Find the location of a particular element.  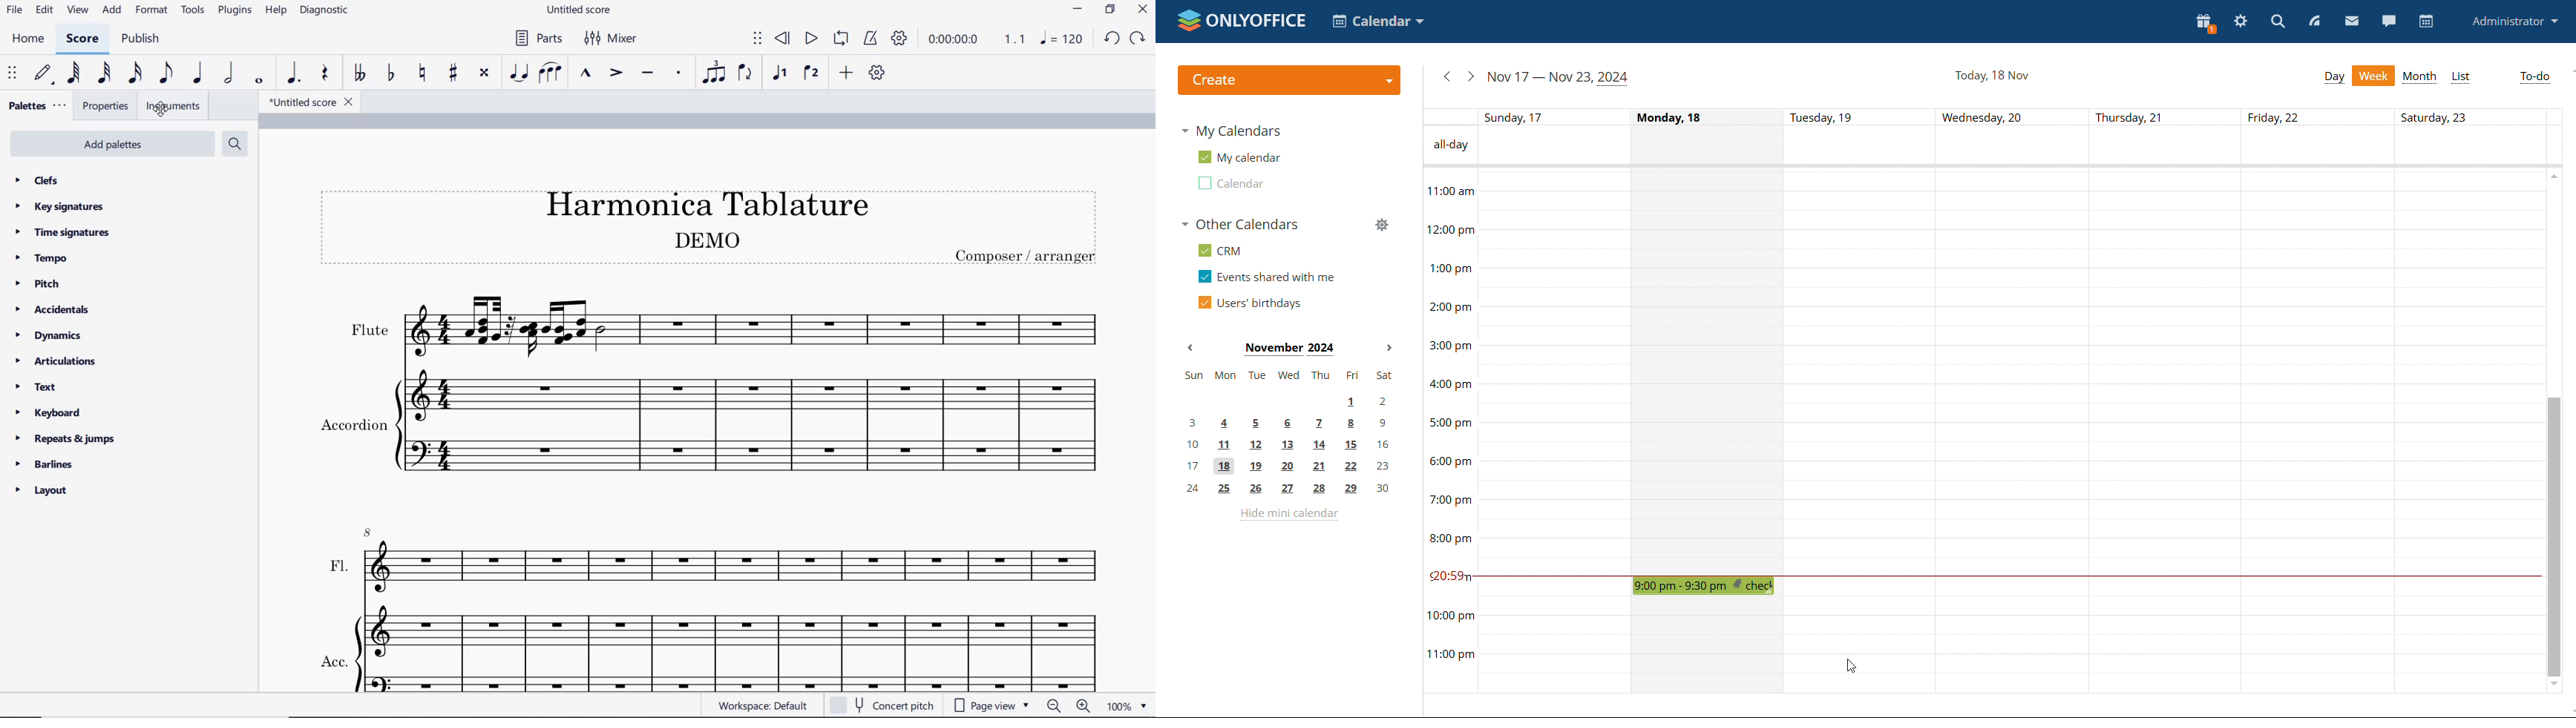

EDIT is located at coordinates (43, 10).